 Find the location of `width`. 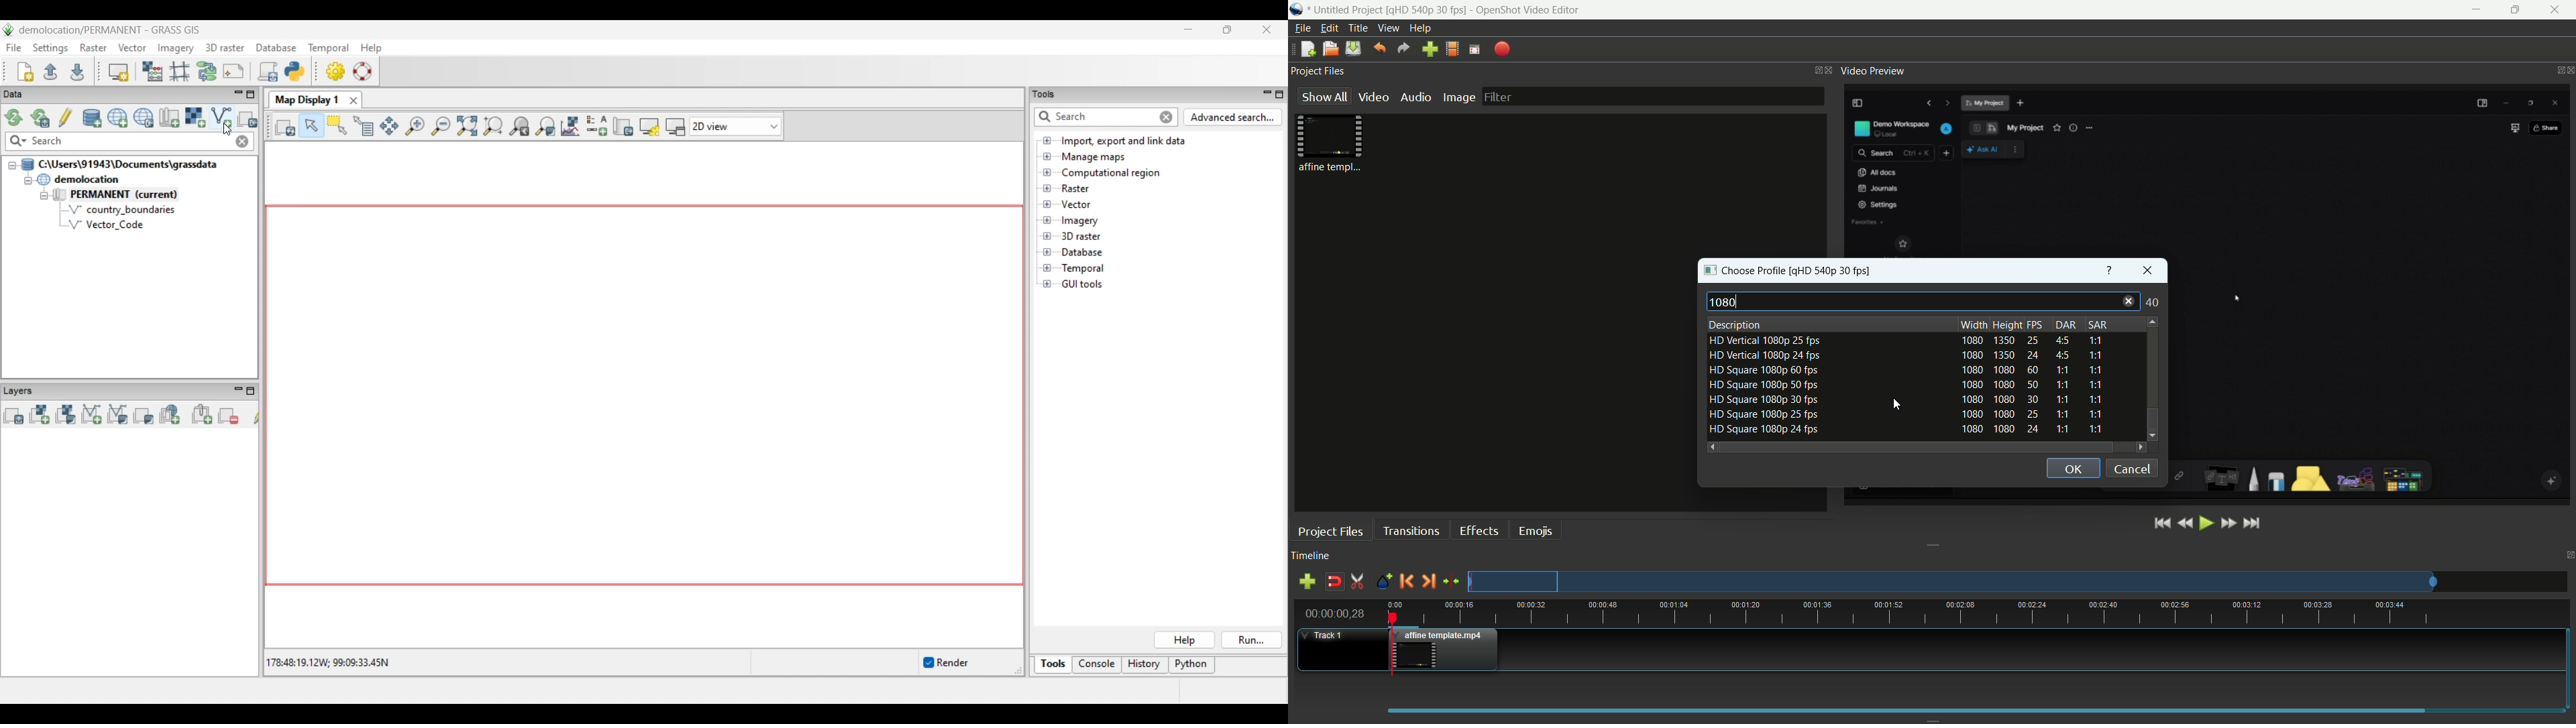

width is located at coordinates (1974, 324).